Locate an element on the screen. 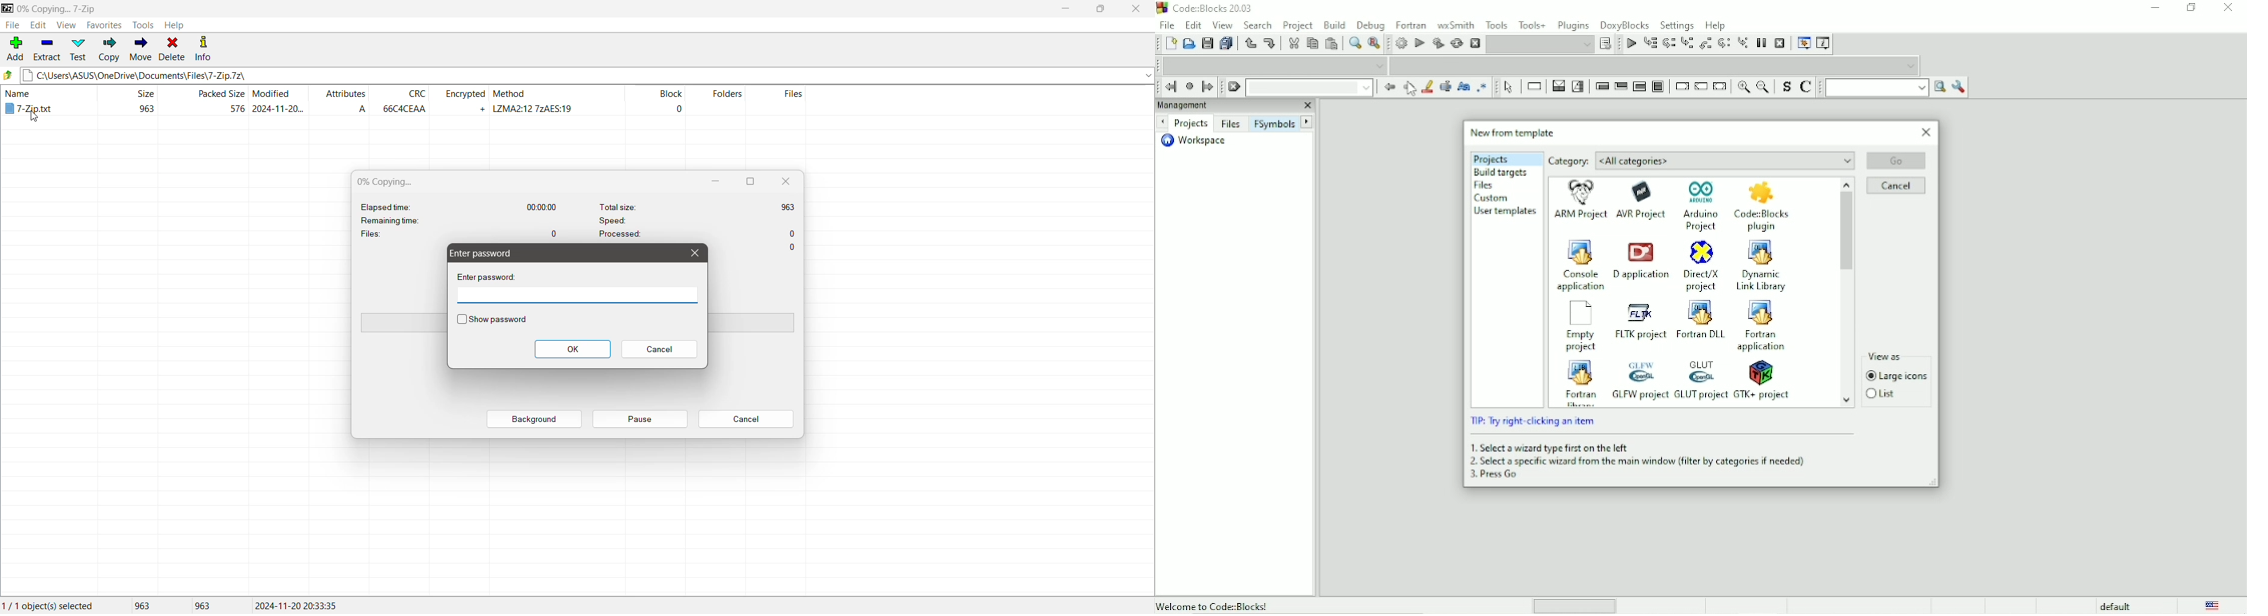 This screenshot has width=2268, height=616. Debugging windows is located at coordinates (1803, 43).